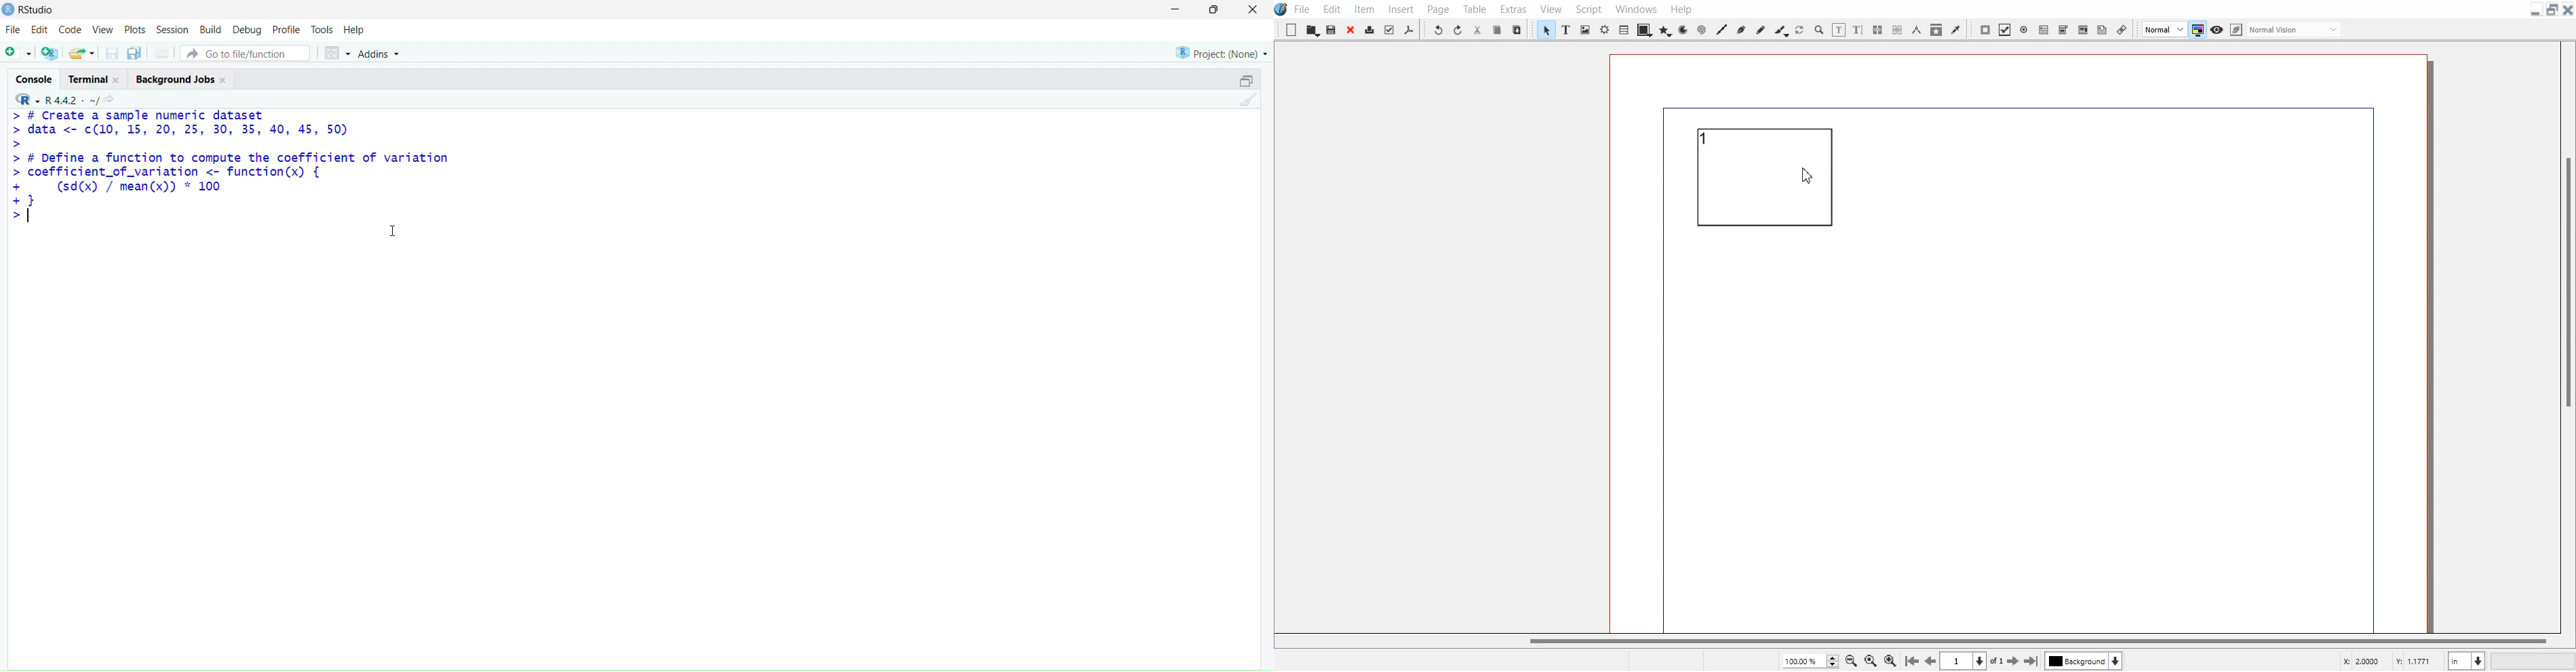 The height and width of the screenshot is (672, 2576). Describe the element at coordinates (1877, 30) in the screenshot. I see `Link Text Frame` at that location.